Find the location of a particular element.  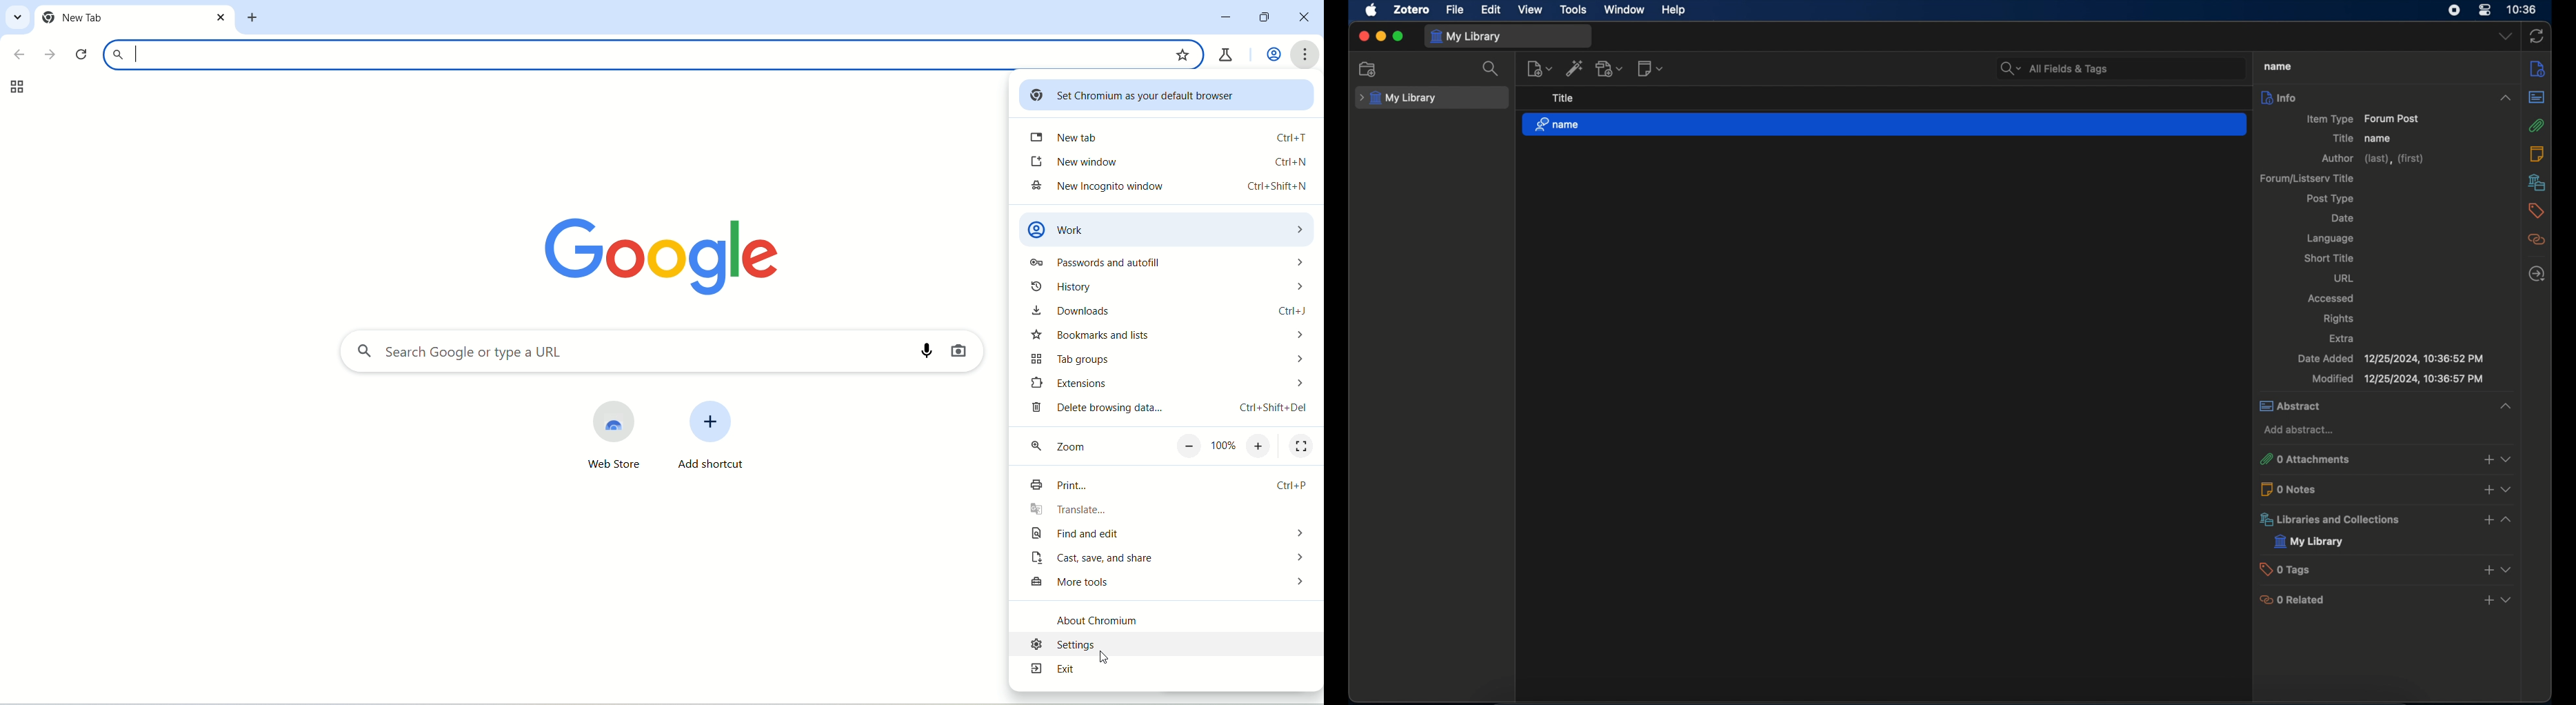

maximize is located at coordinates (1398, 37).